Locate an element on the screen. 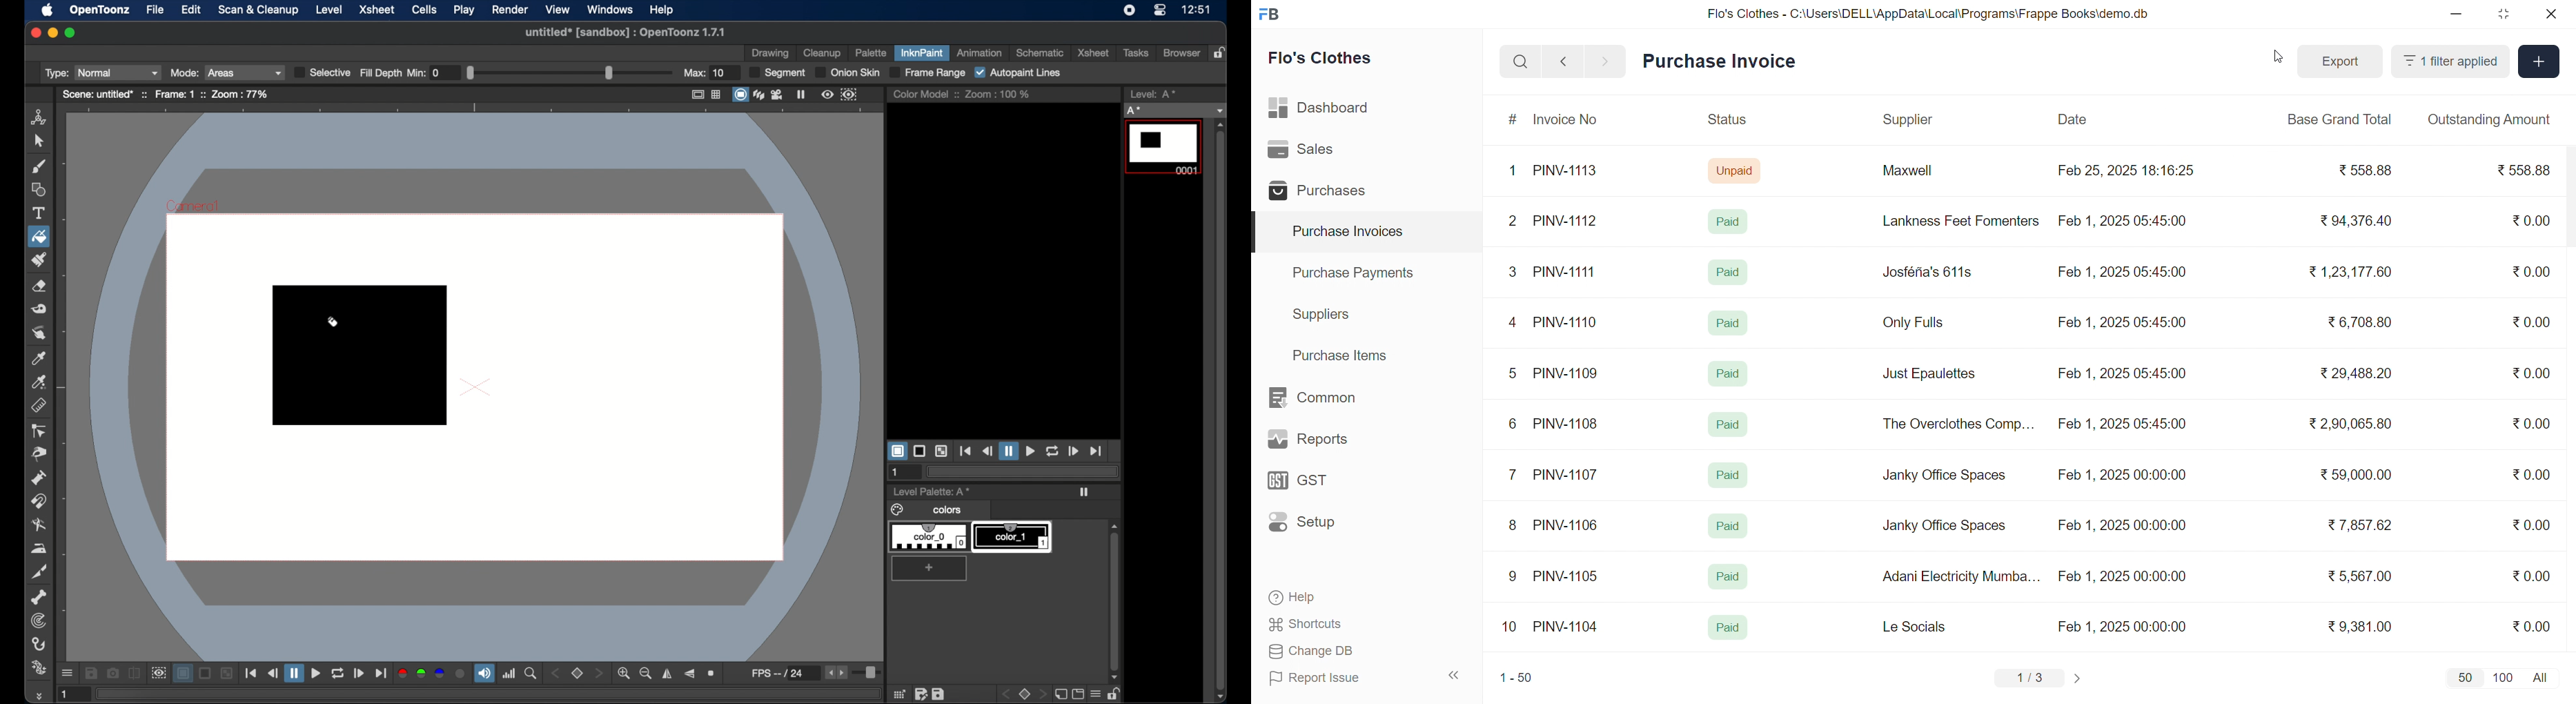 The width and height of the screenshot is (2576, 728). 10 is located at coordinates (1513, 628).